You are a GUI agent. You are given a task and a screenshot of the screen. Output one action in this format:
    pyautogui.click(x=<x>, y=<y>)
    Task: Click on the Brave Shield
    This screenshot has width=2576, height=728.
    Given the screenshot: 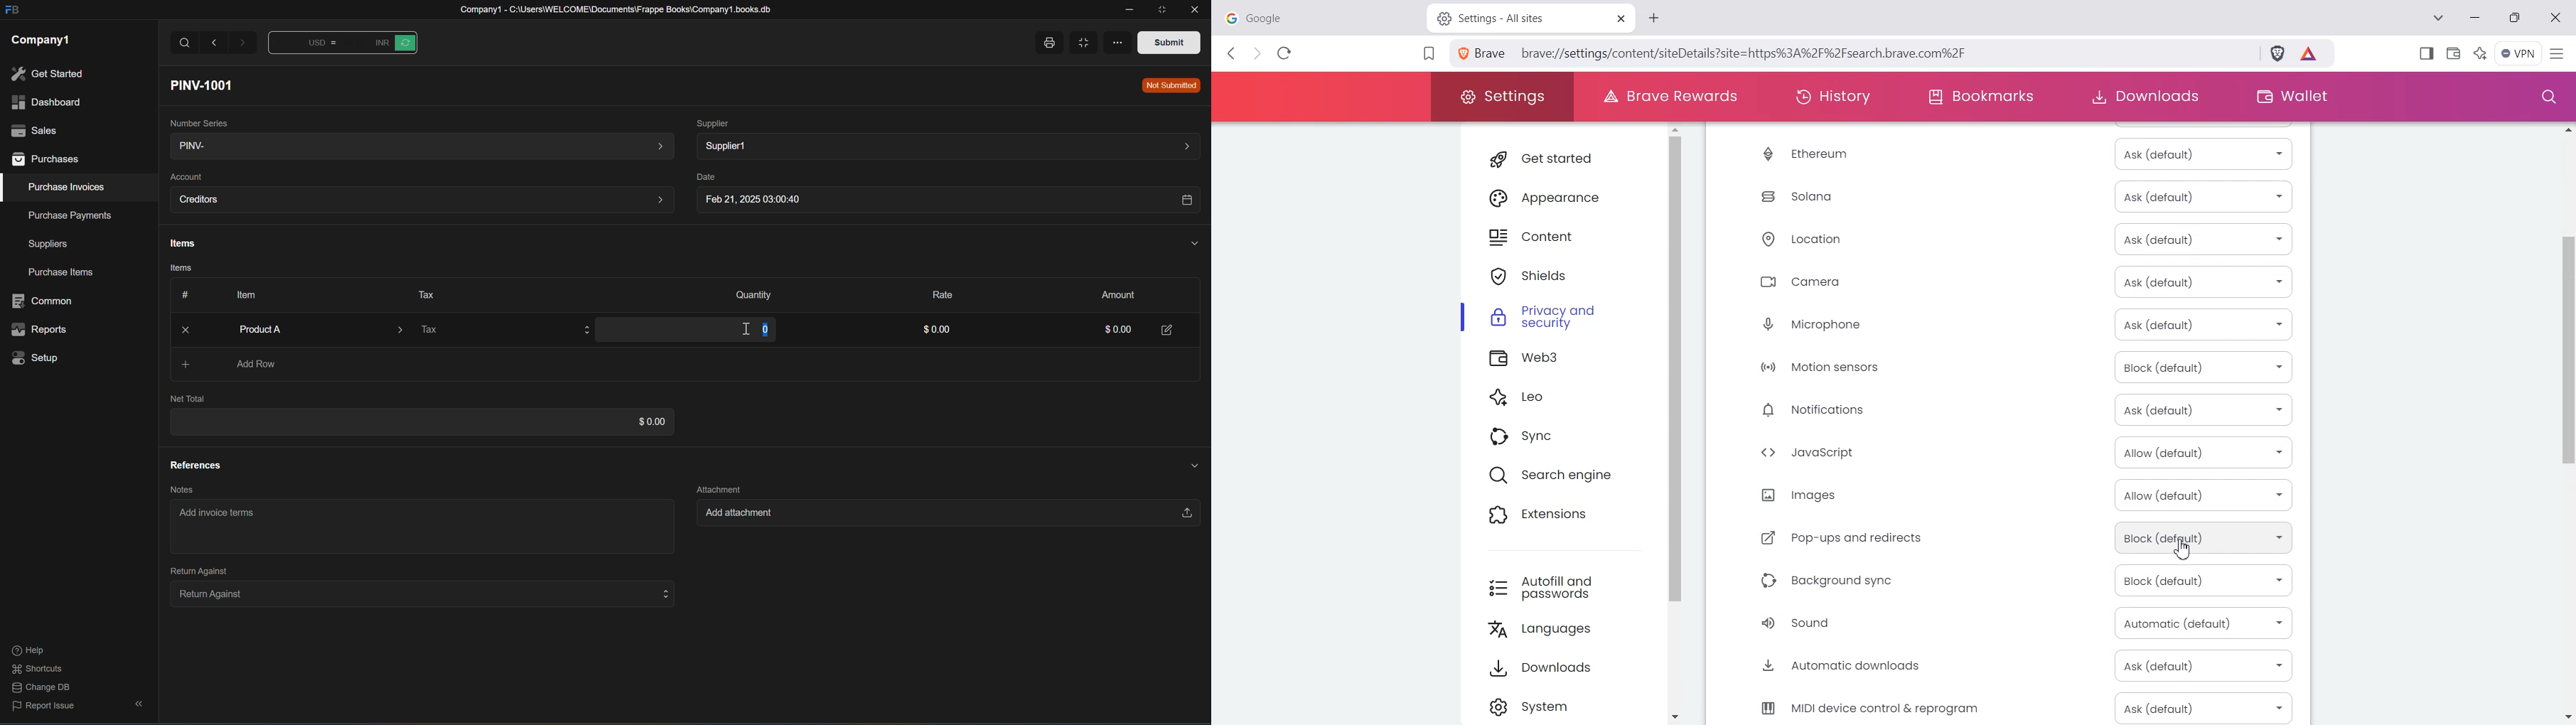 What is the action you would take?
    pyautogui.click(x=2277, y=55)
    